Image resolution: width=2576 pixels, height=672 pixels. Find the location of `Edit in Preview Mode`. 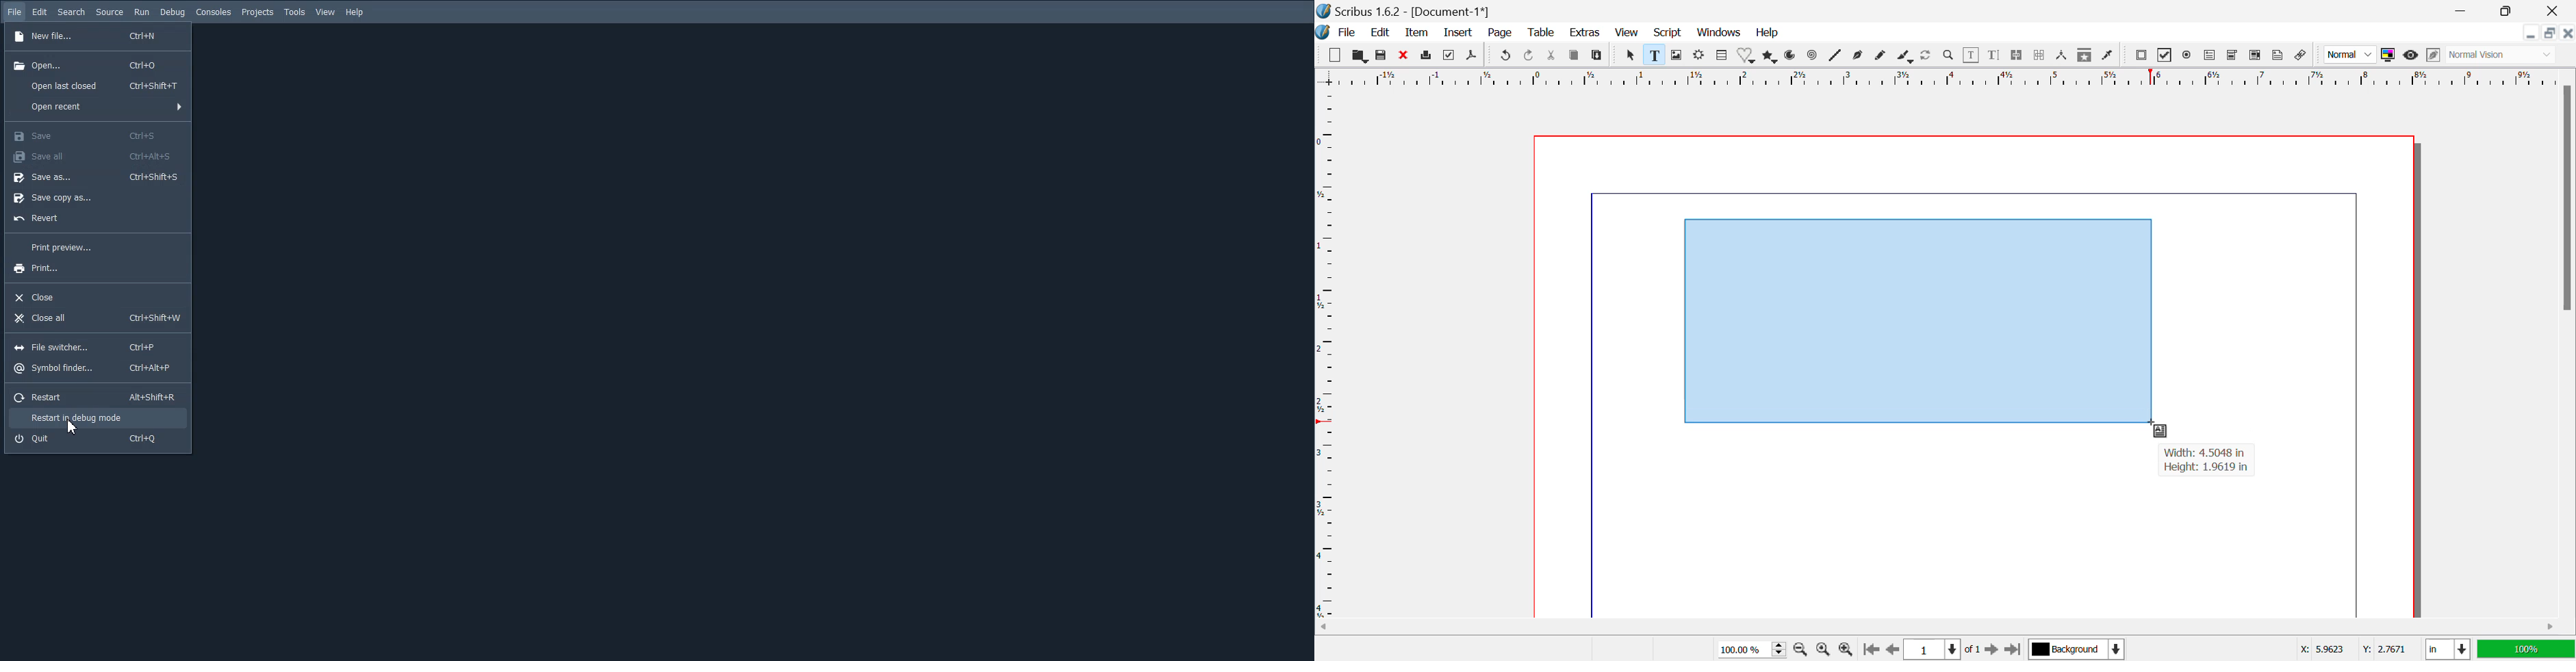

Edit in Preview Mode is located at coordinates (2434, 57).